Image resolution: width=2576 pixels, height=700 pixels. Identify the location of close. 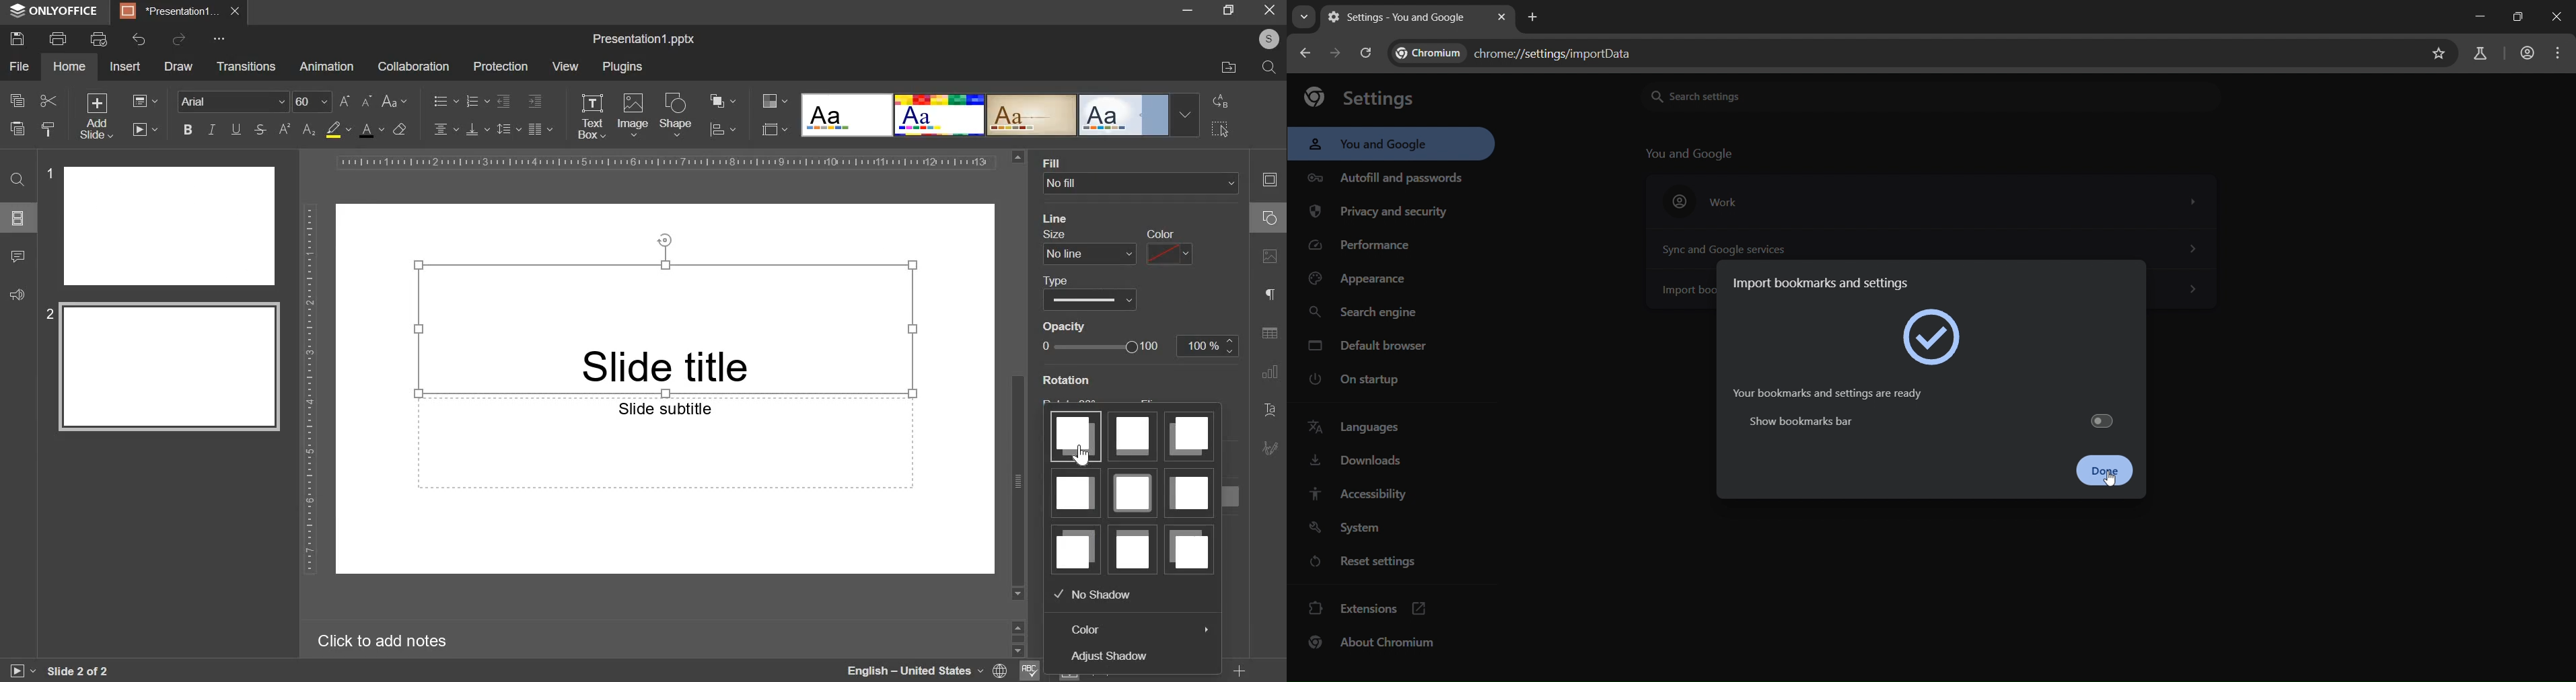
(2557, 17).